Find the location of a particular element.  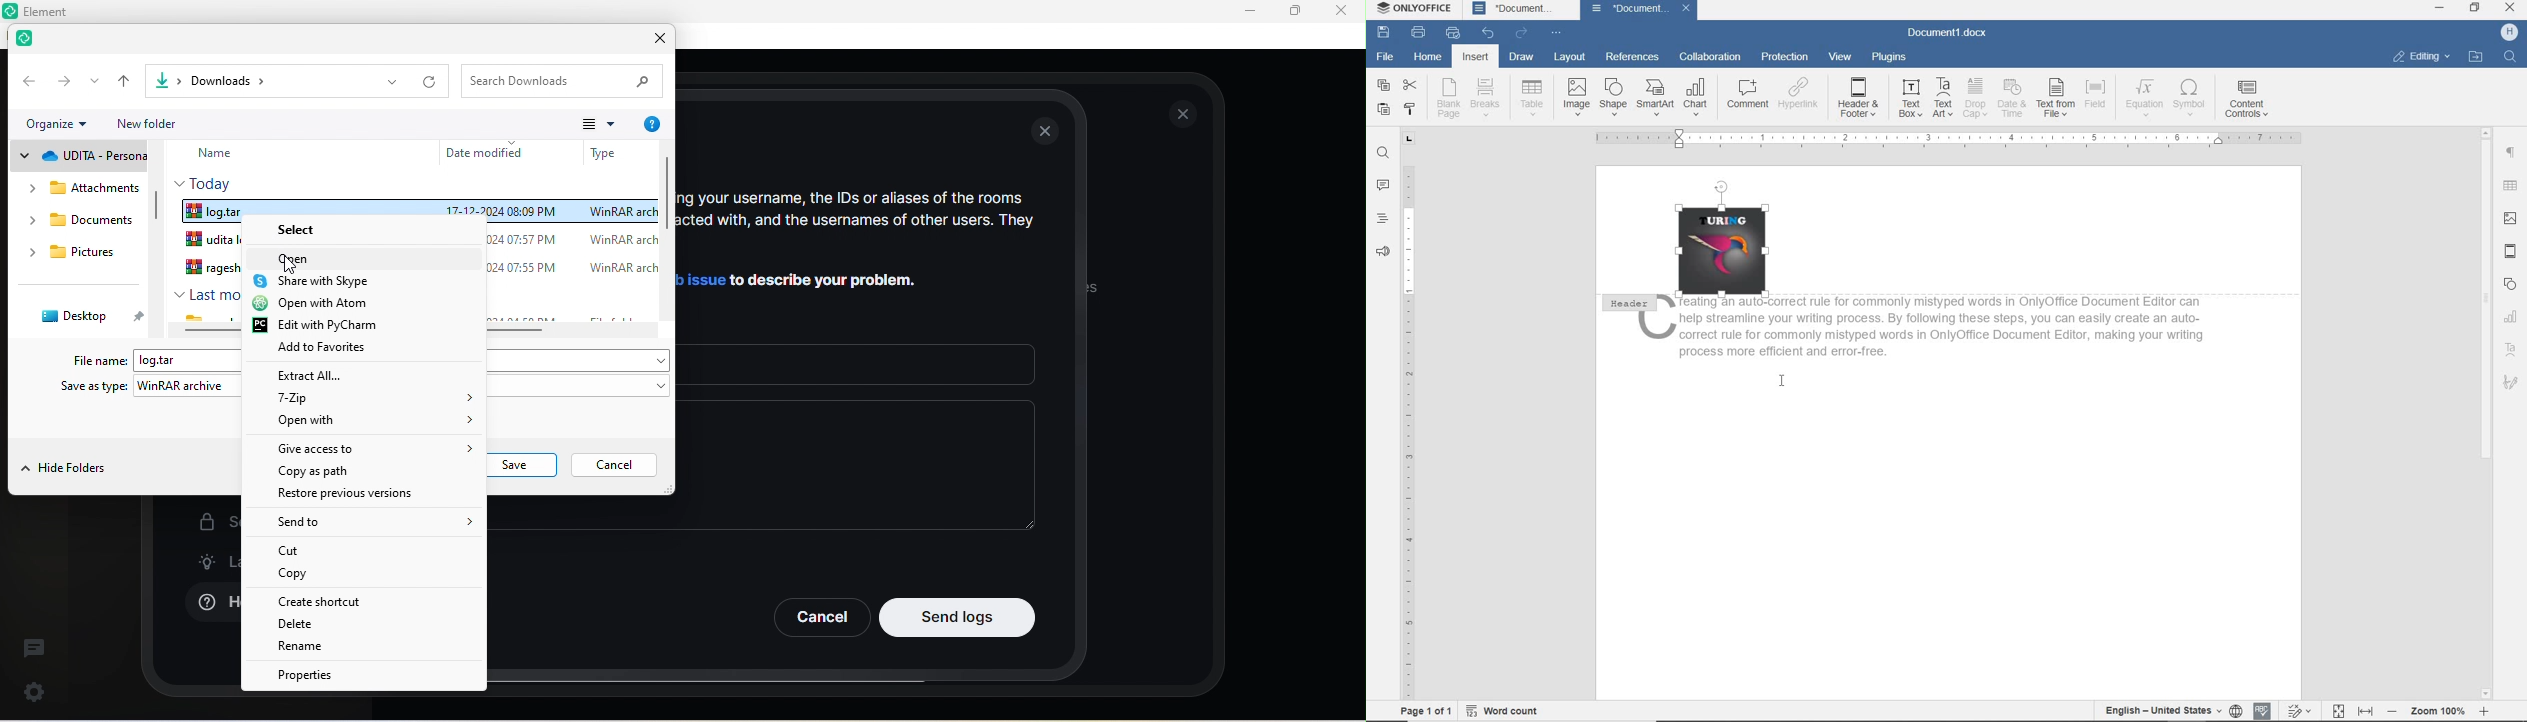

open is located at coordinates (301, 258).